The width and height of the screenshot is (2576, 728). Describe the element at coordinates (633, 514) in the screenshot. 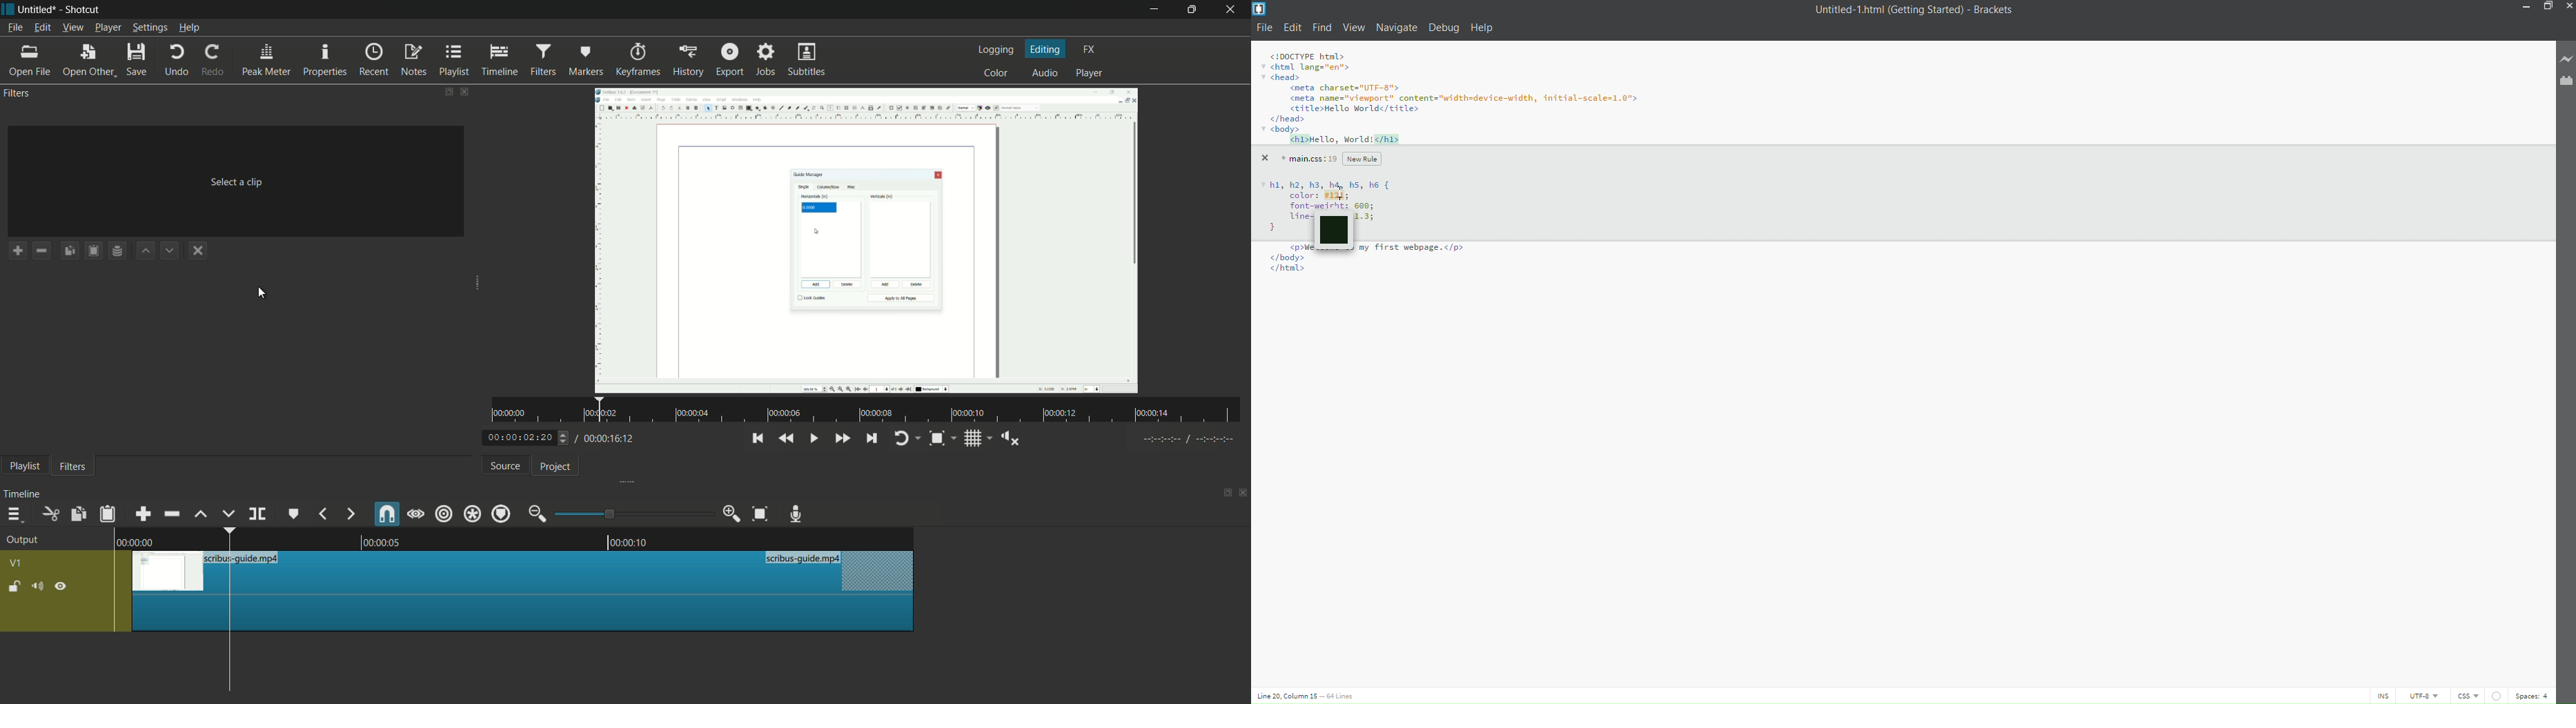

I see `adjustment bar` at that location.